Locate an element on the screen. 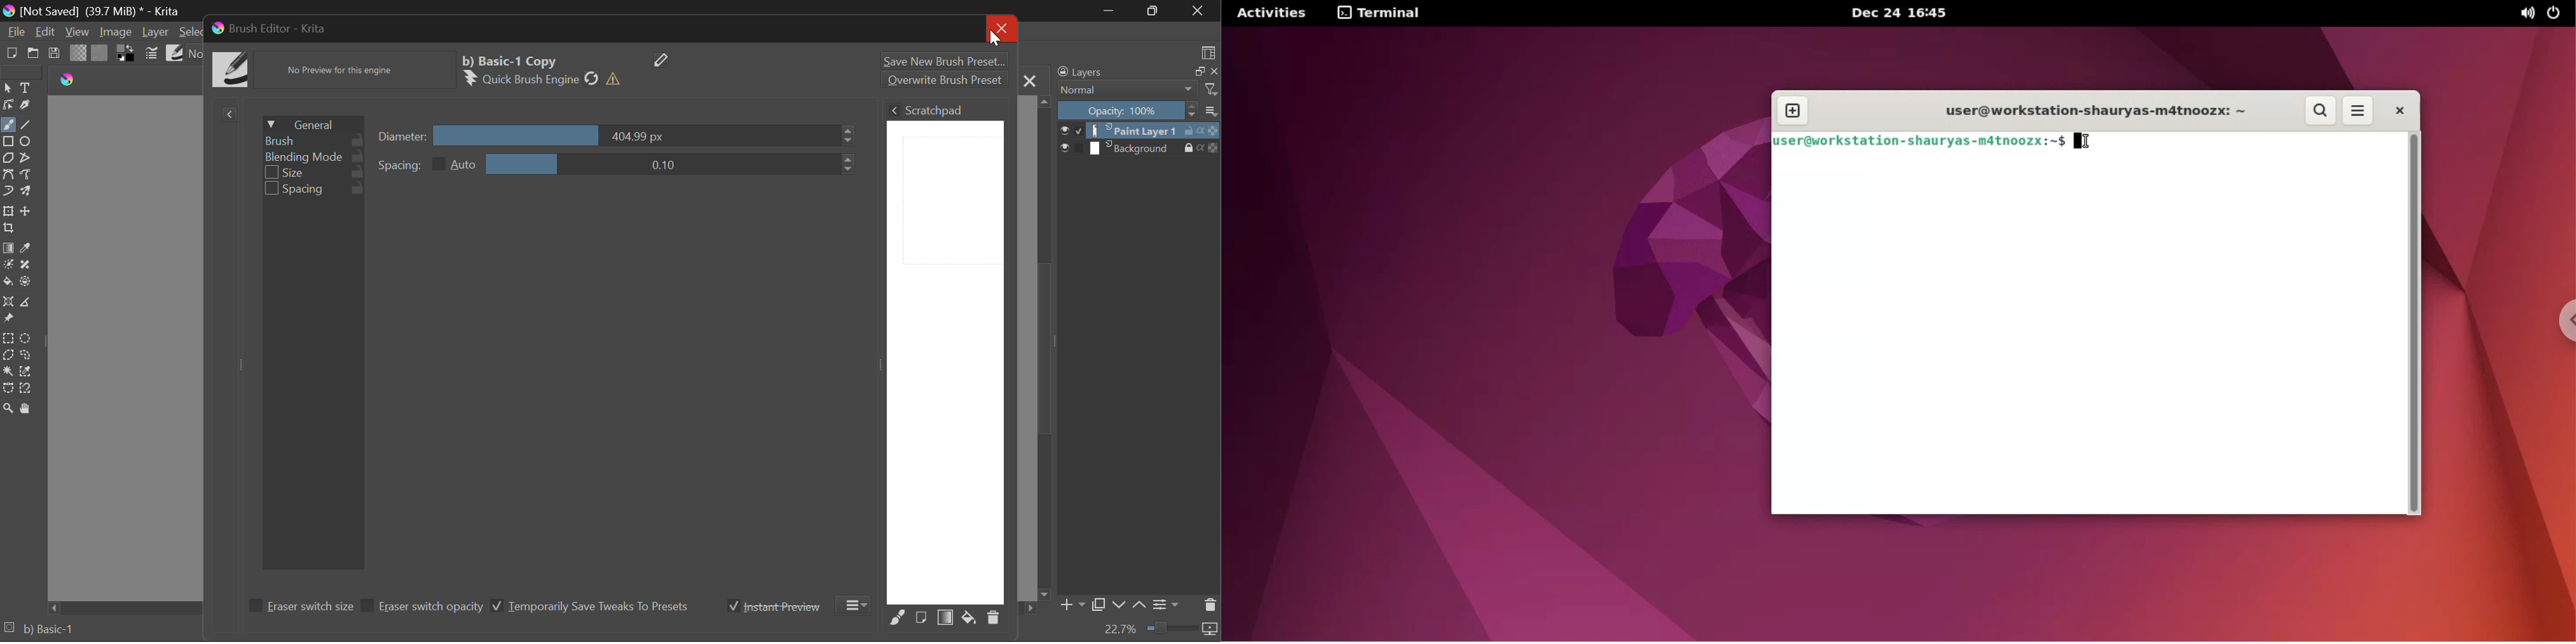 This screenshot has height=644, width=2576. Transform a layer is located at coordinates (8, 211).